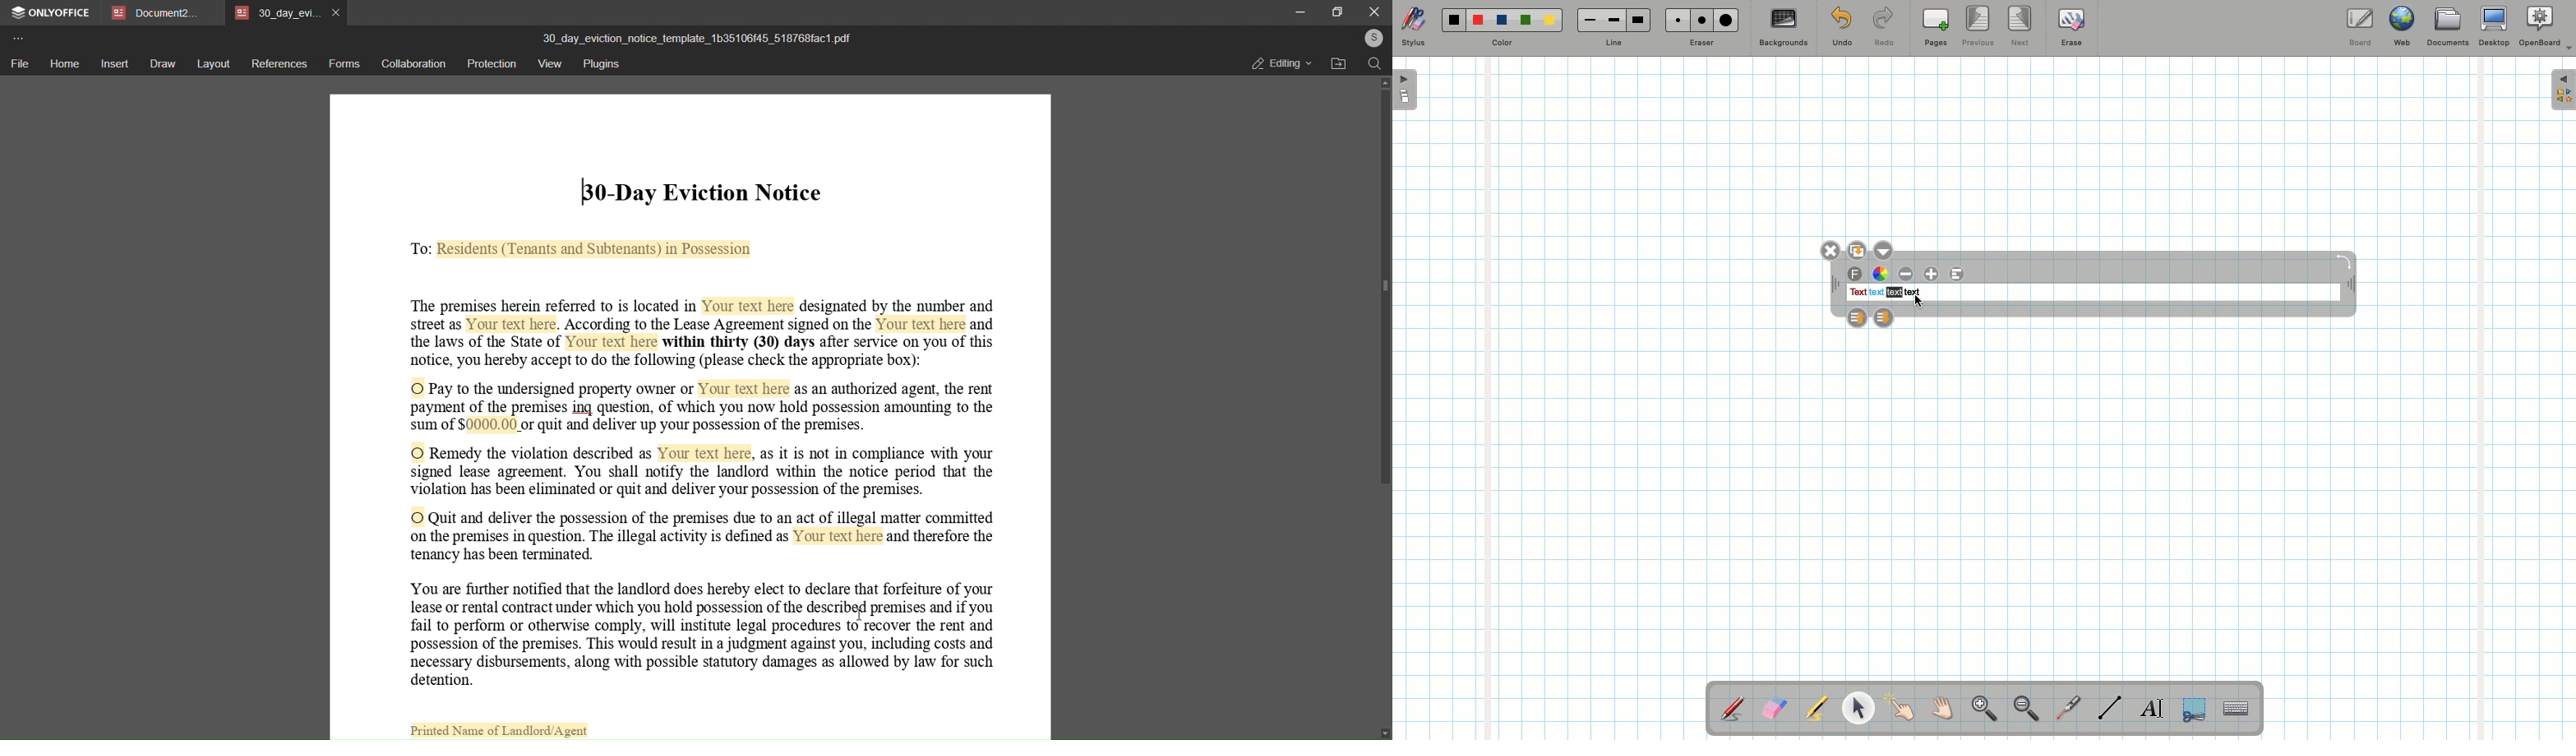 Image resolution: width=2576 pixels, height=756 pixels. Describe the element at coordinates (1835, 286) in the screenshot. I see `Move` at that location.